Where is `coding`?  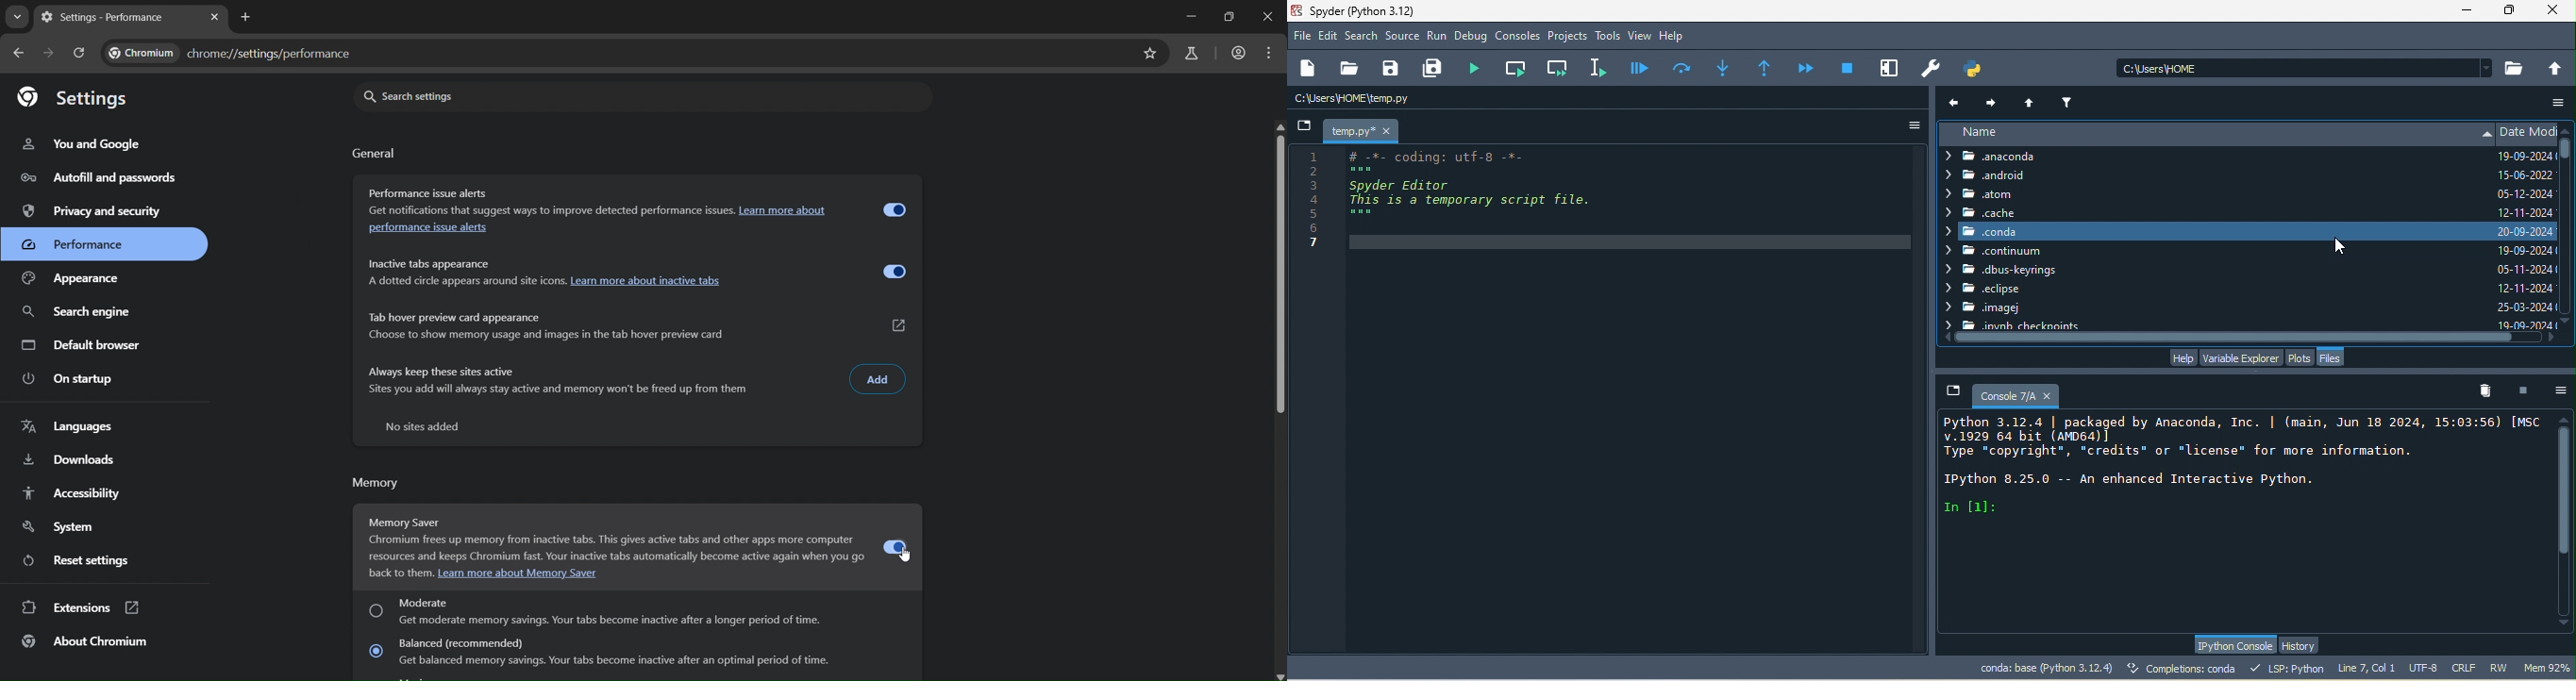
coding is located at coordinates (1461, 204).